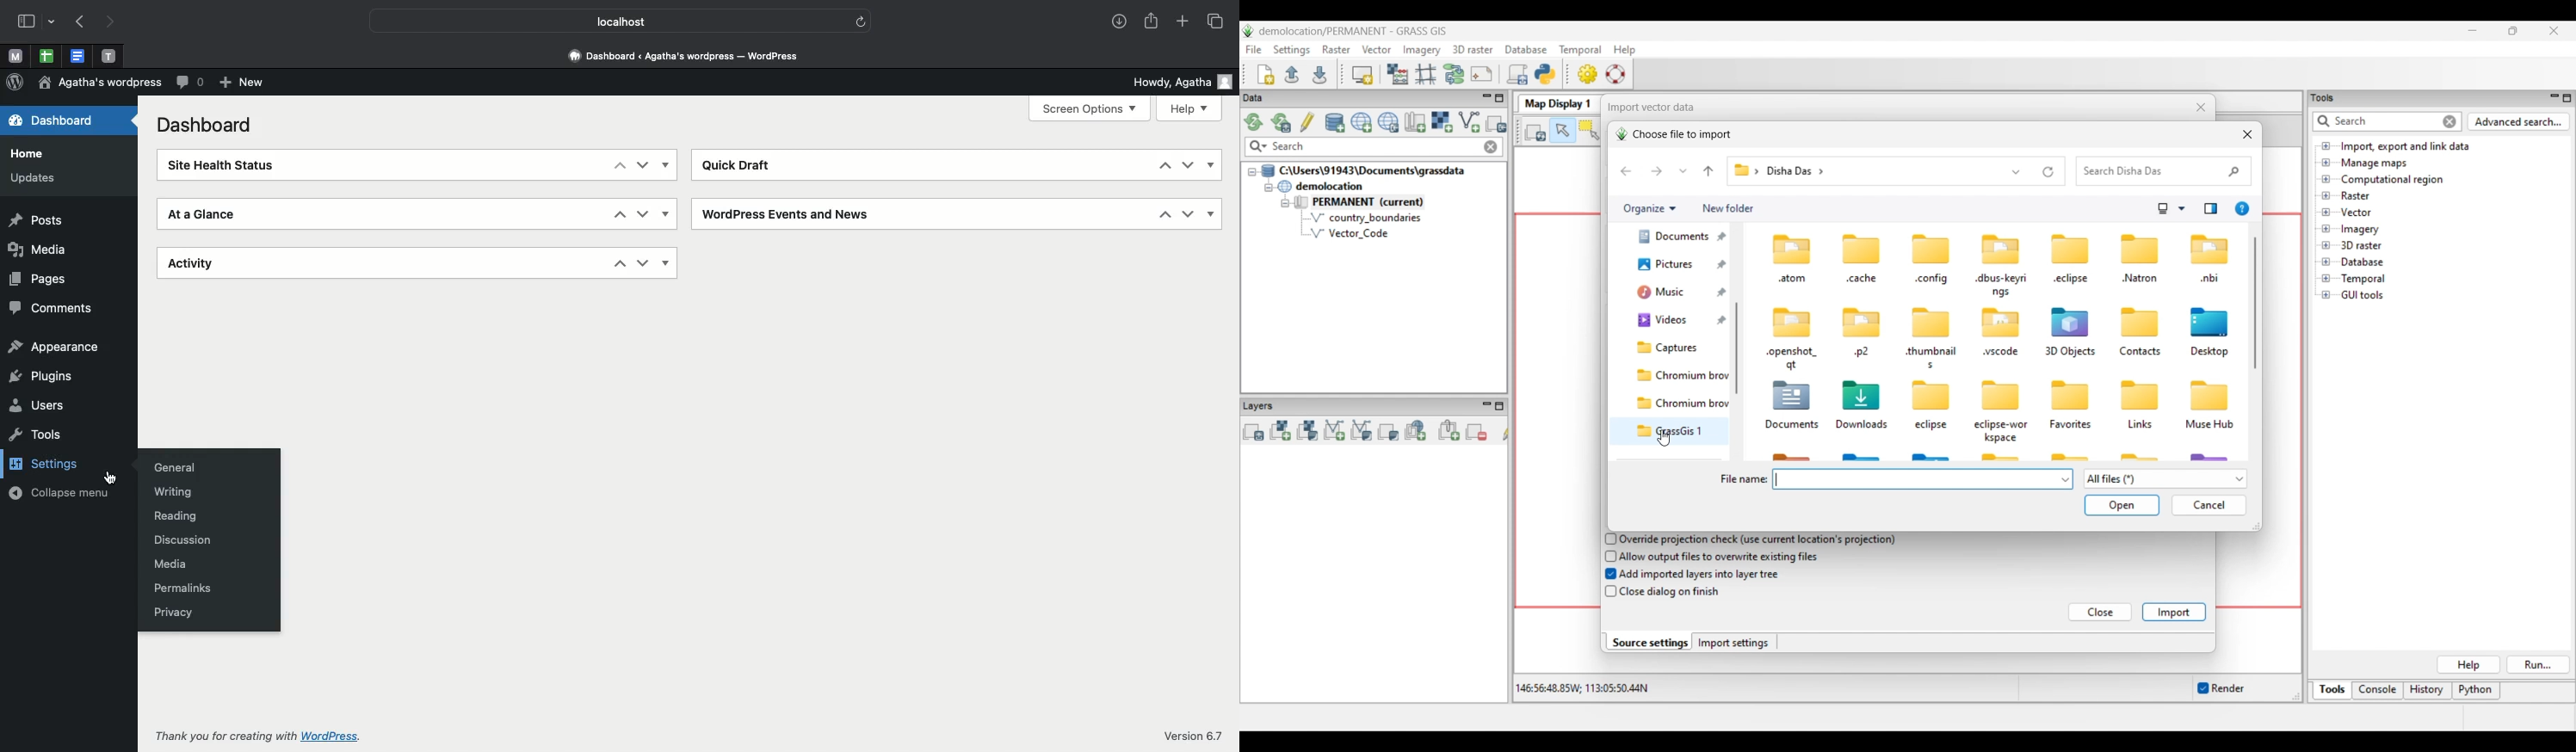 The height and width of the screenshot is (756, 2576). What do you see at coordinates (169, 565) in the screenshot?
I see `Media` at bounding box center [169, 565].